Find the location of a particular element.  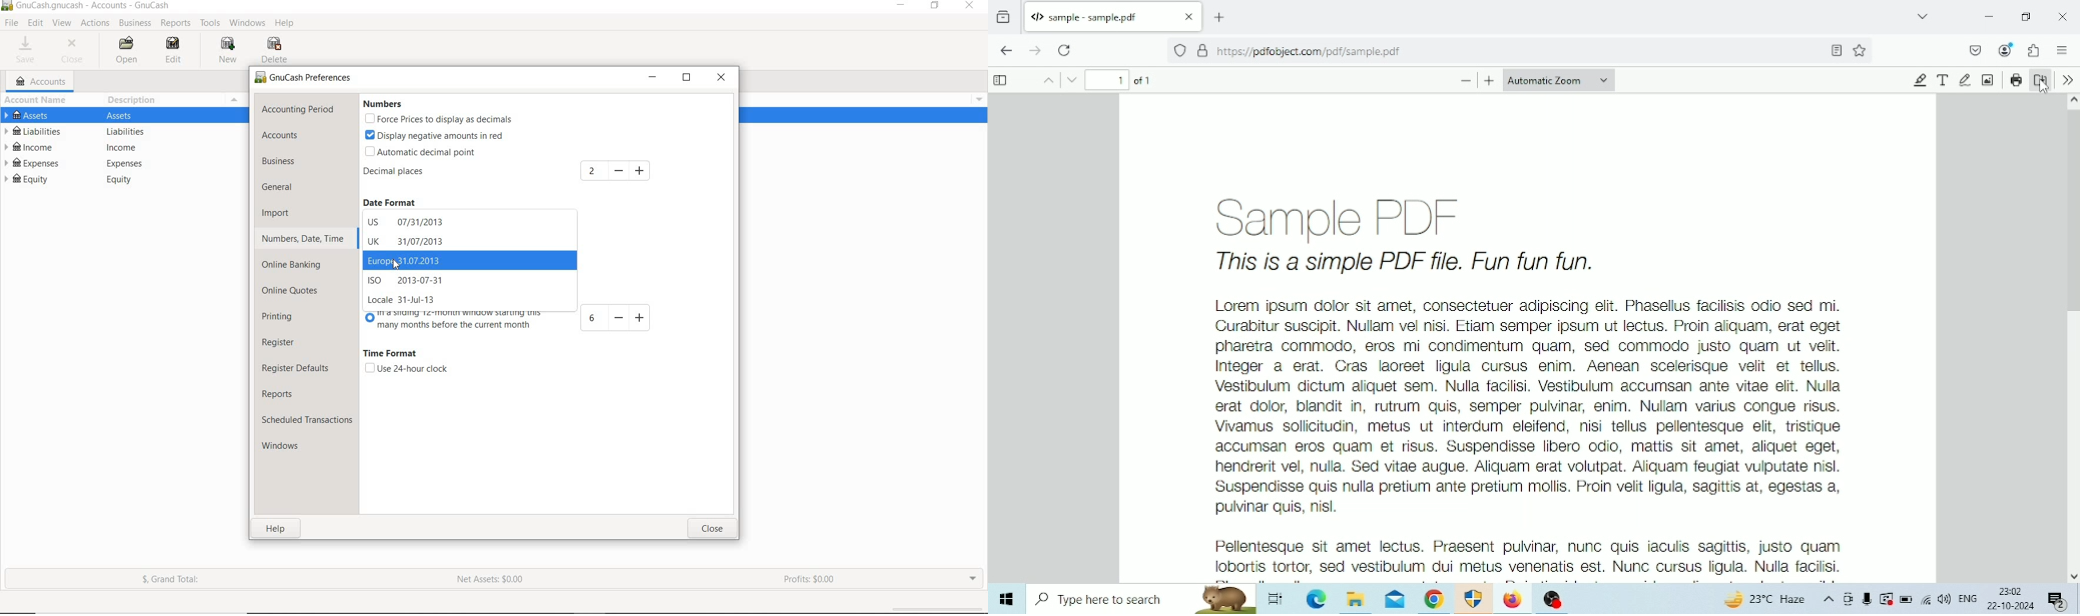

View recent browsing across windows and devices is located at coordinates (1003, 18).